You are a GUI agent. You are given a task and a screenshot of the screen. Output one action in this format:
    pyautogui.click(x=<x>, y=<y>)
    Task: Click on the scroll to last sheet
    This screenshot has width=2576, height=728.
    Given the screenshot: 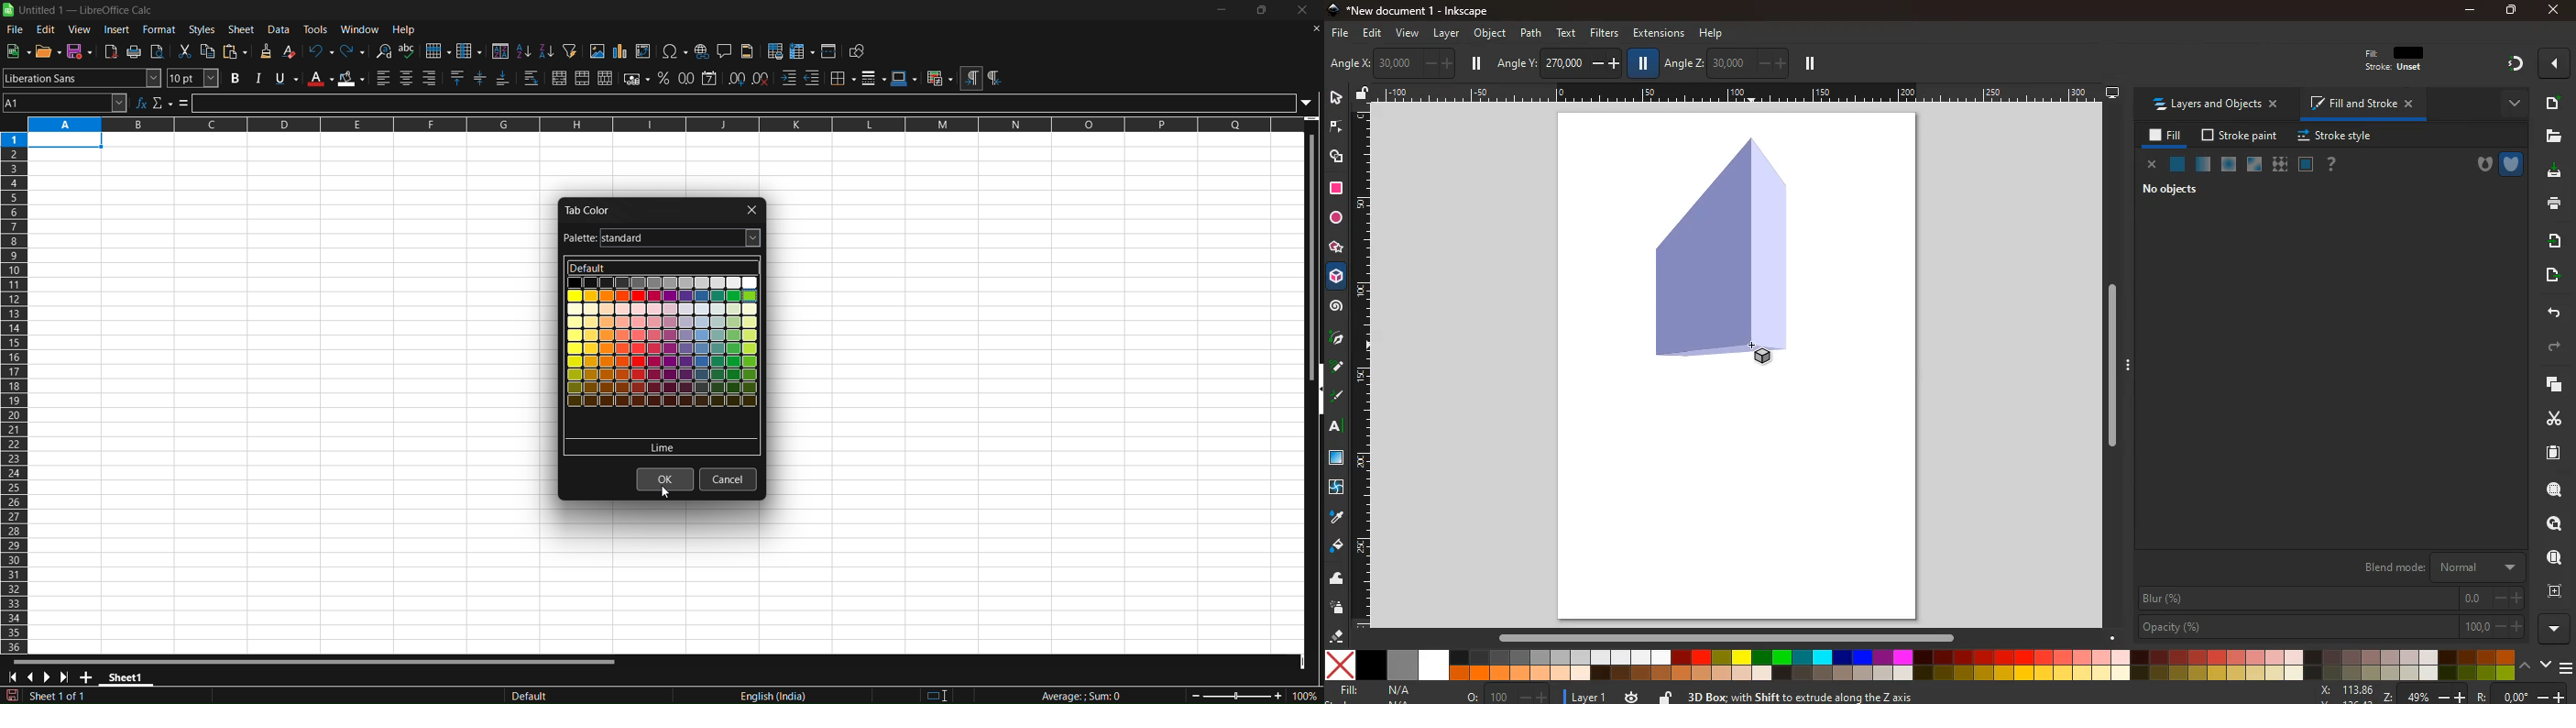 What is the action you would take?
    pyautogui.click(x=68, y=676)
    